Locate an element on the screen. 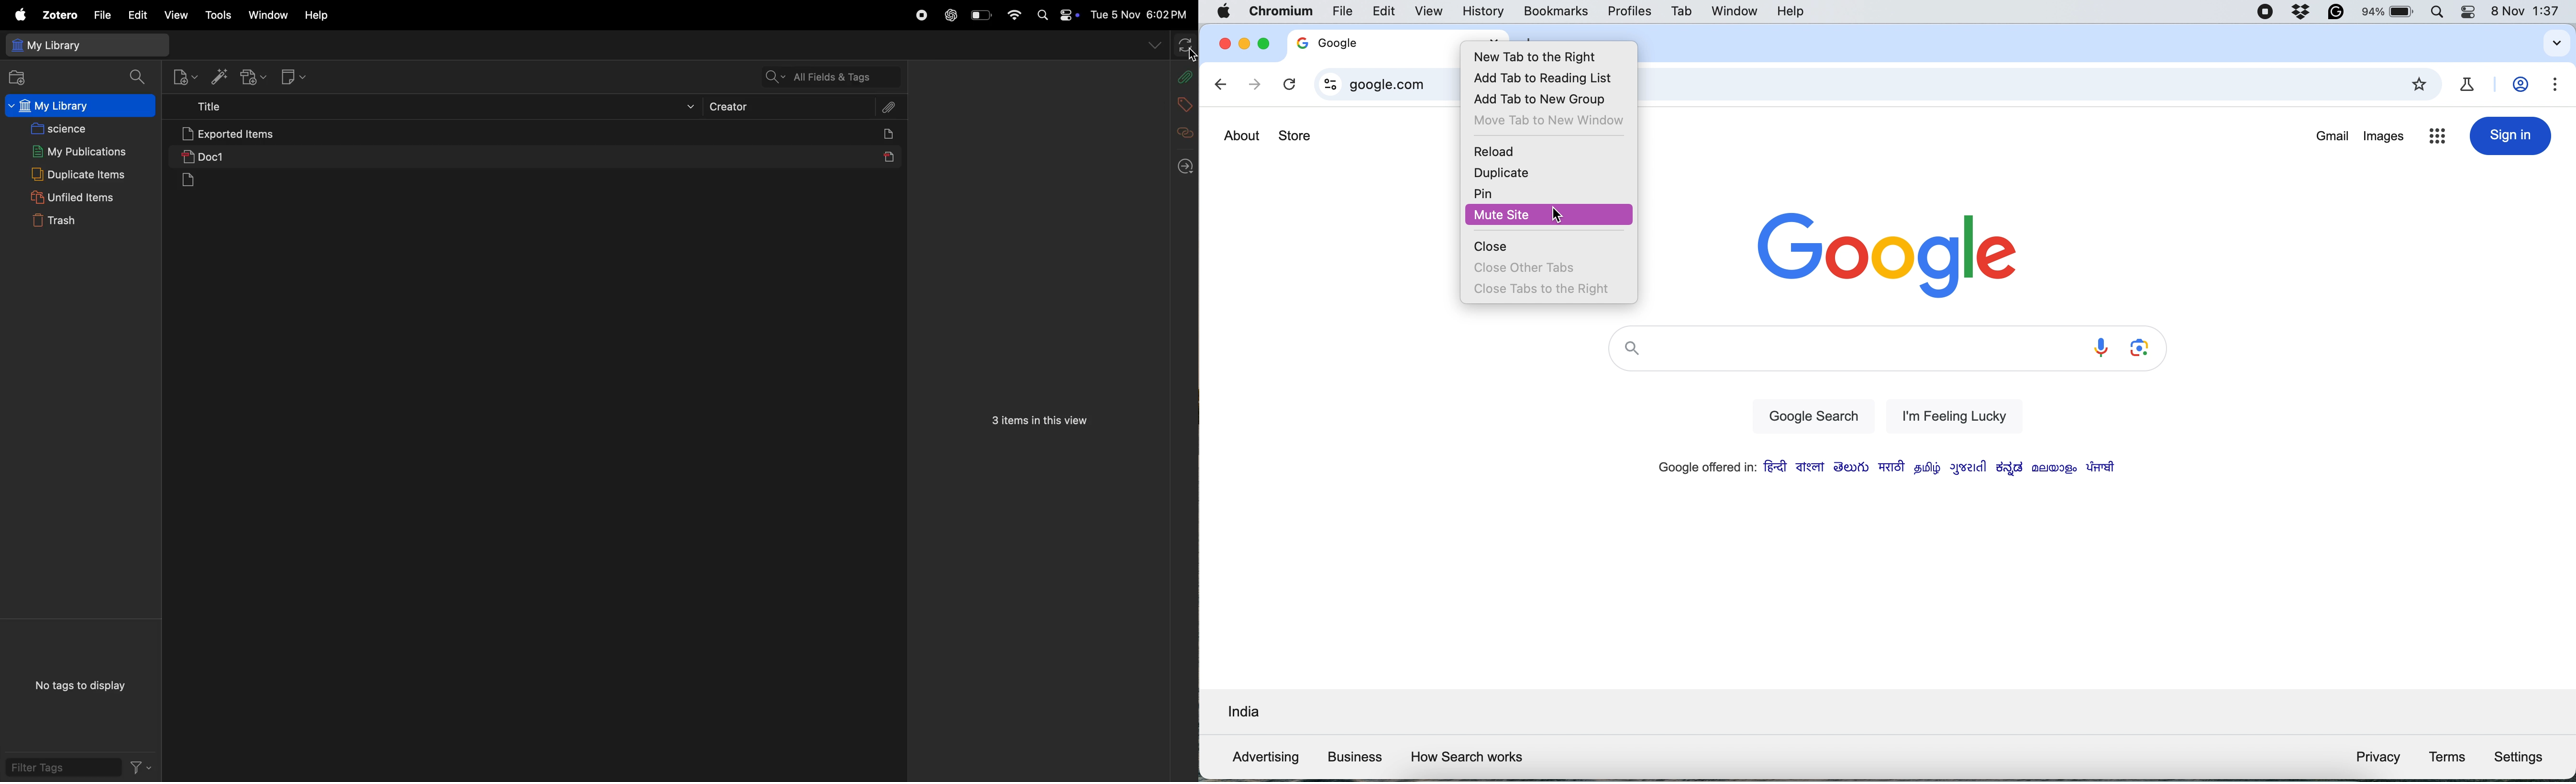 The width and height of the screenshot is (2576, 784). search tags is located at coordinates (824, 77).